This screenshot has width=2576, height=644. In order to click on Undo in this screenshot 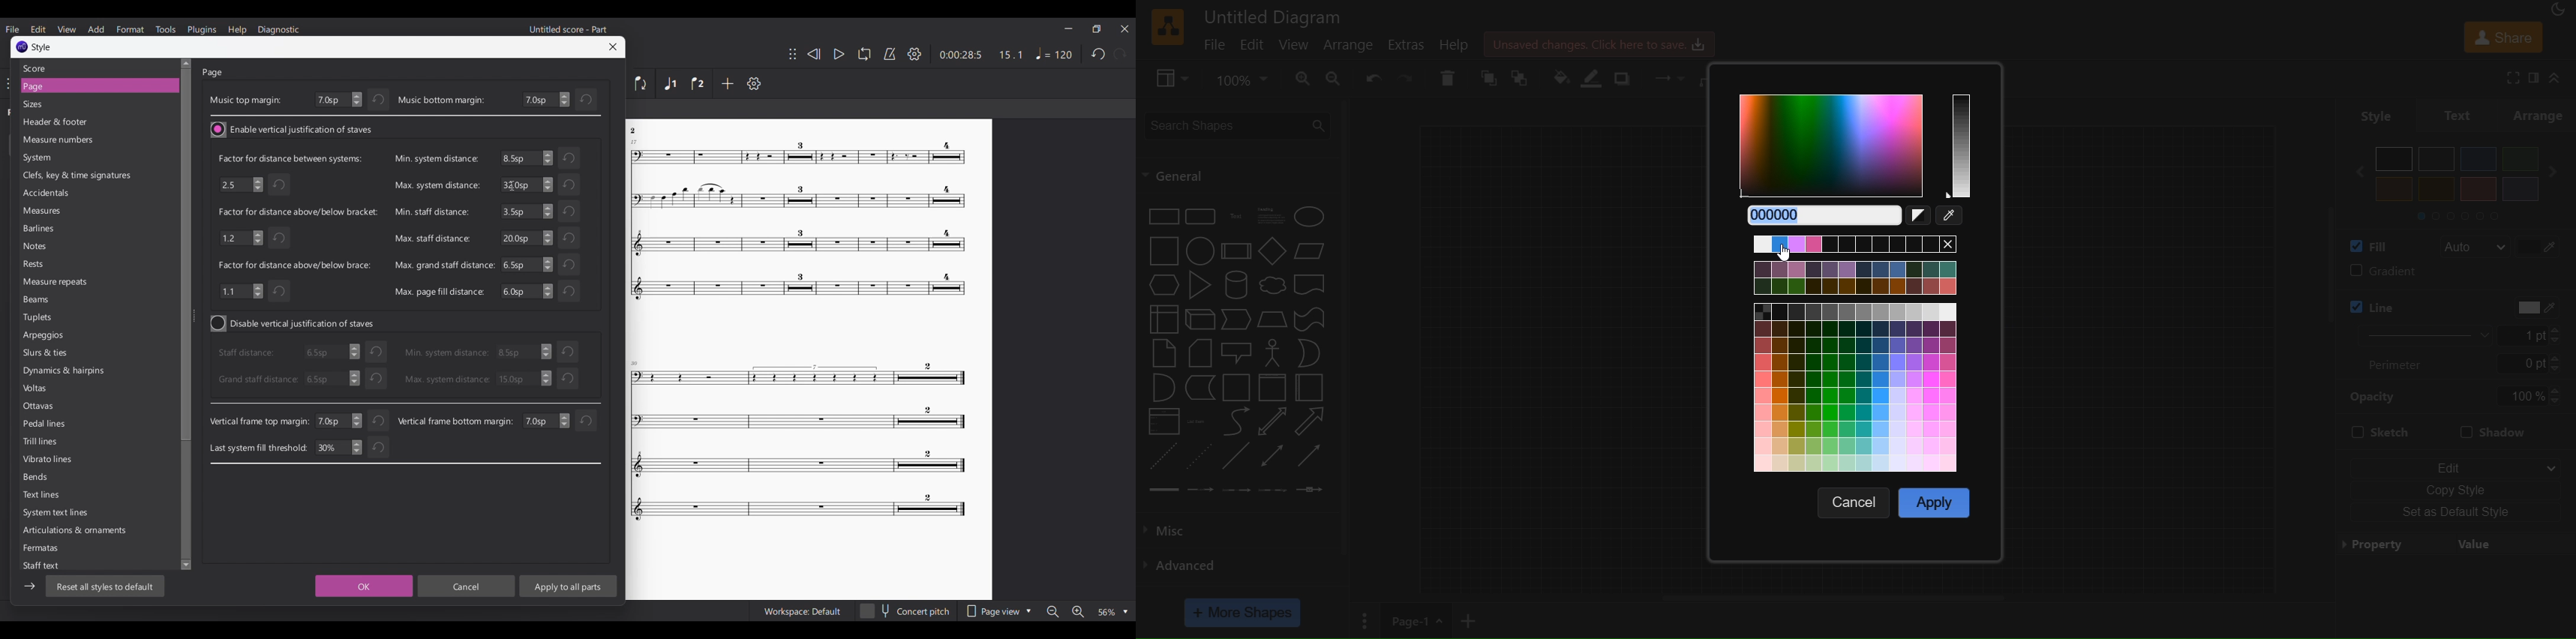, I will do `click(569, 379)`.